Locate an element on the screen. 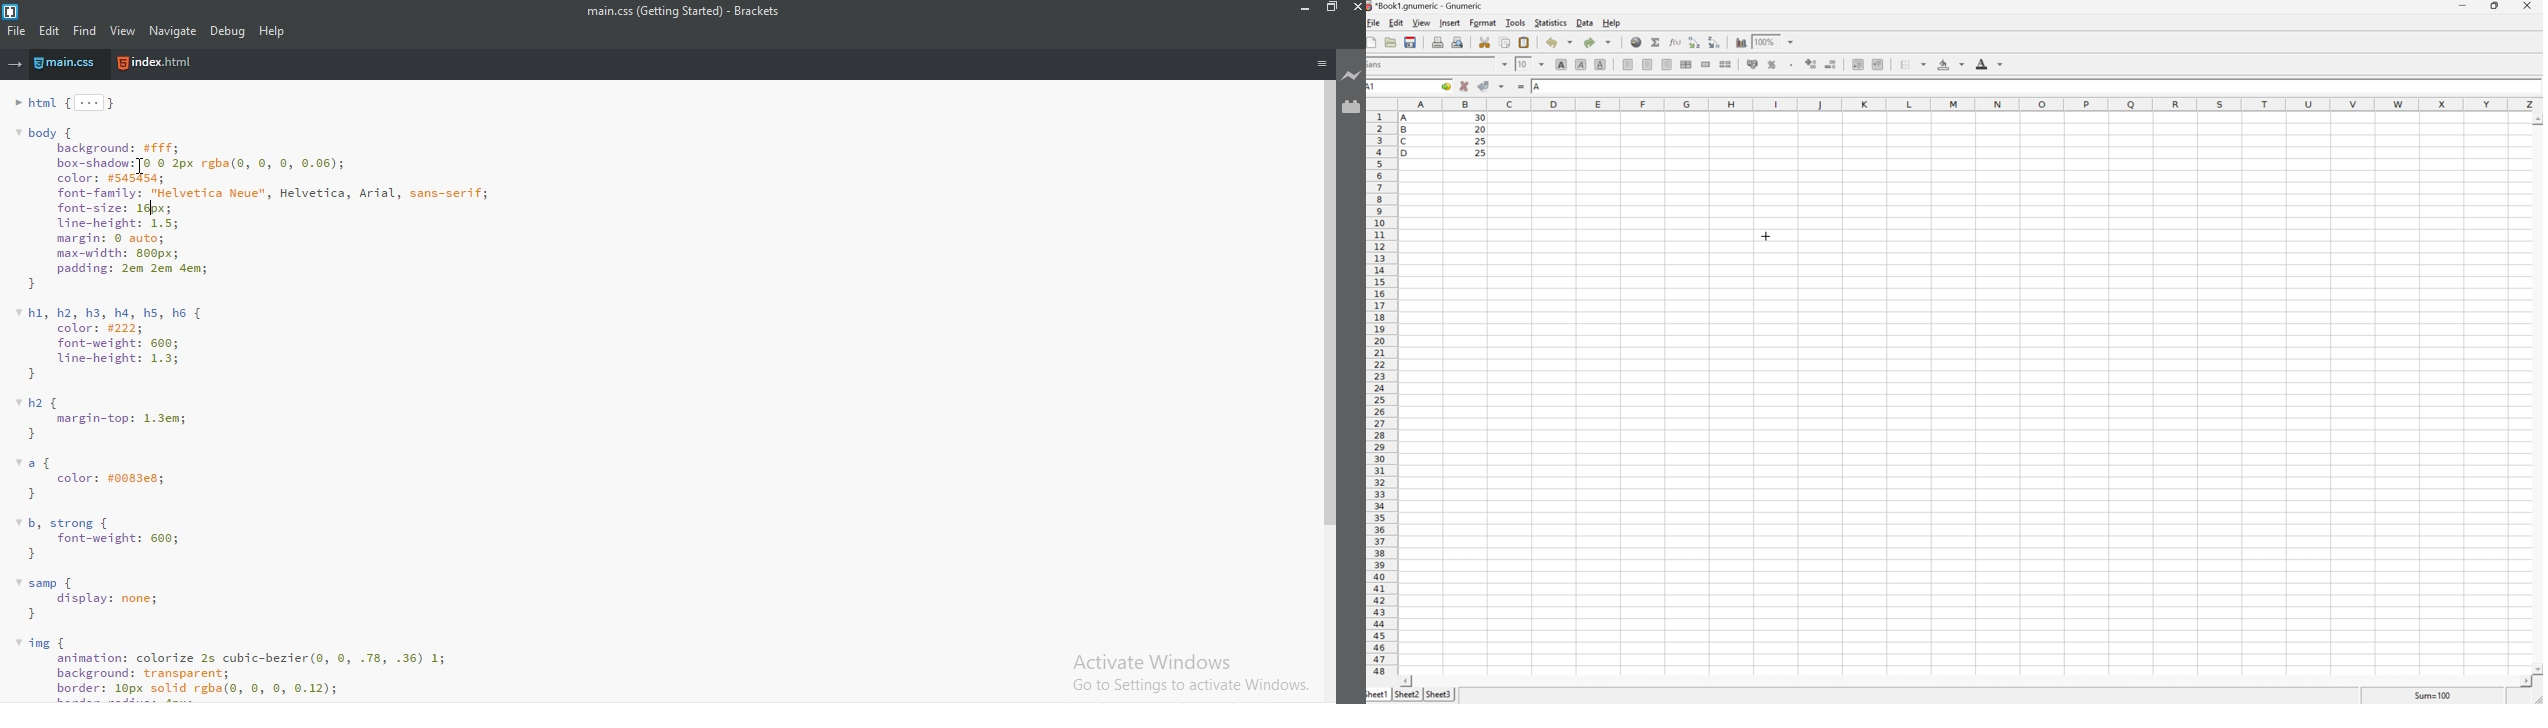  A1 is located at coordinates (1377, 87).